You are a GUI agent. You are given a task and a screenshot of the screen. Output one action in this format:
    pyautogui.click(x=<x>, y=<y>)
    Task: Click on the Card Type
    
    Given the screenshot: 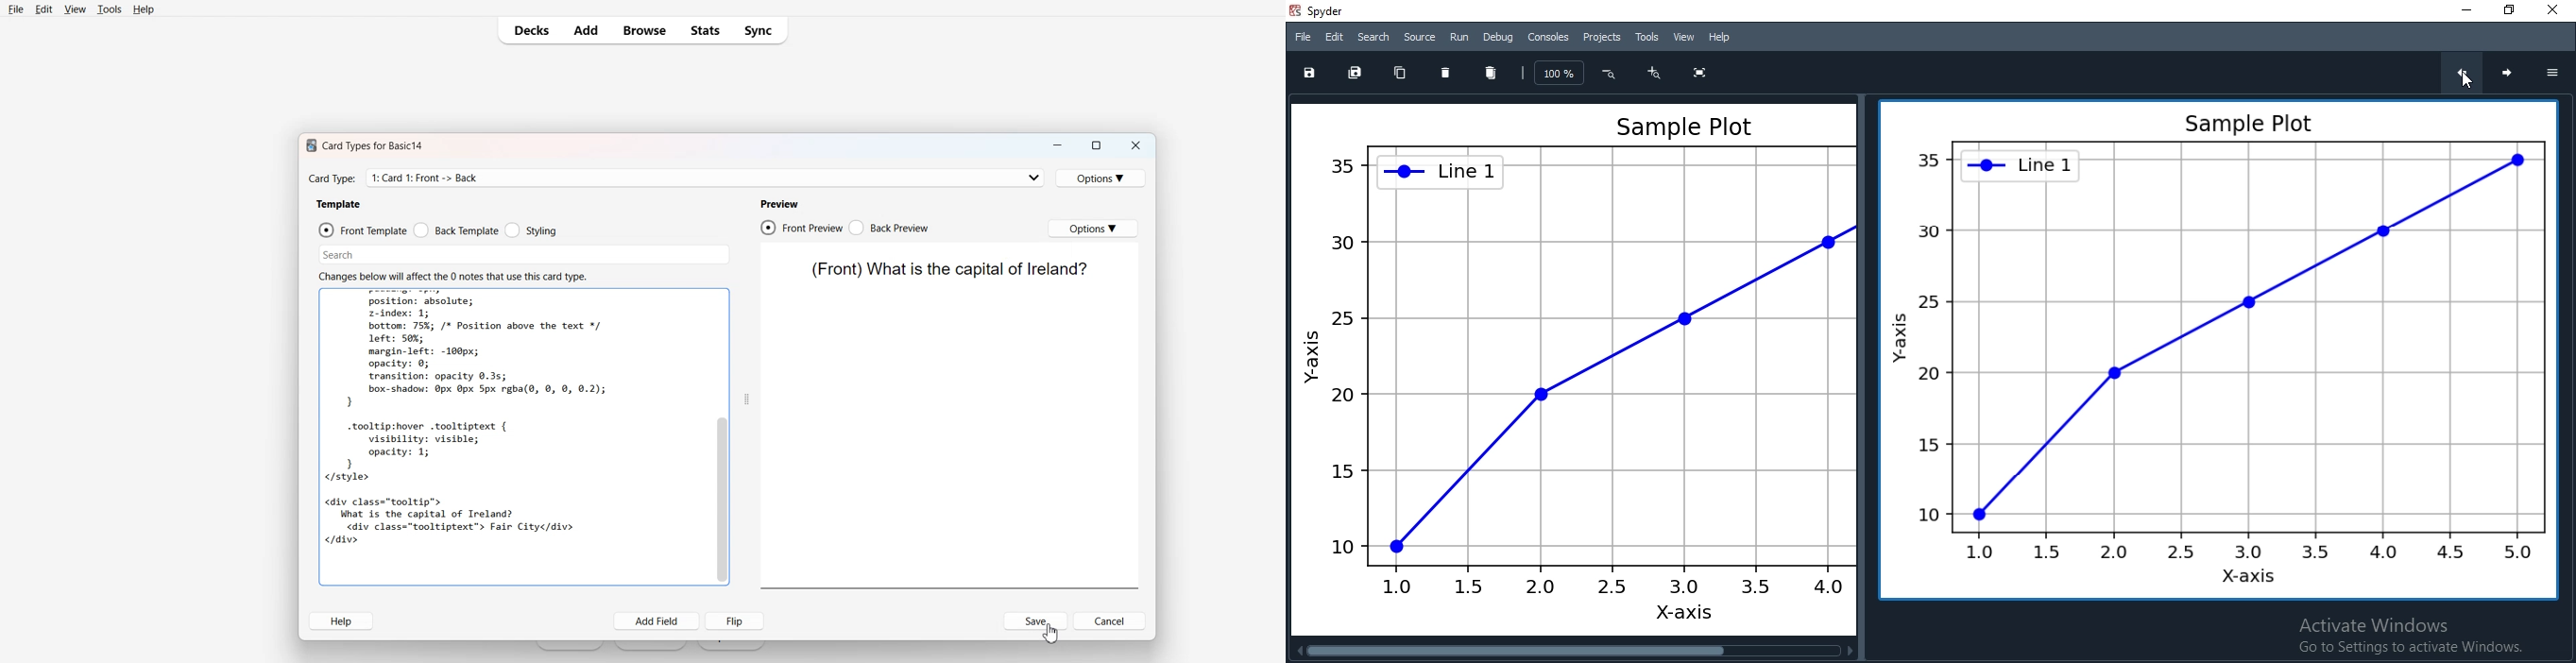 What is the action you would take?
    pyautogui.click(x=705, y=178)
    